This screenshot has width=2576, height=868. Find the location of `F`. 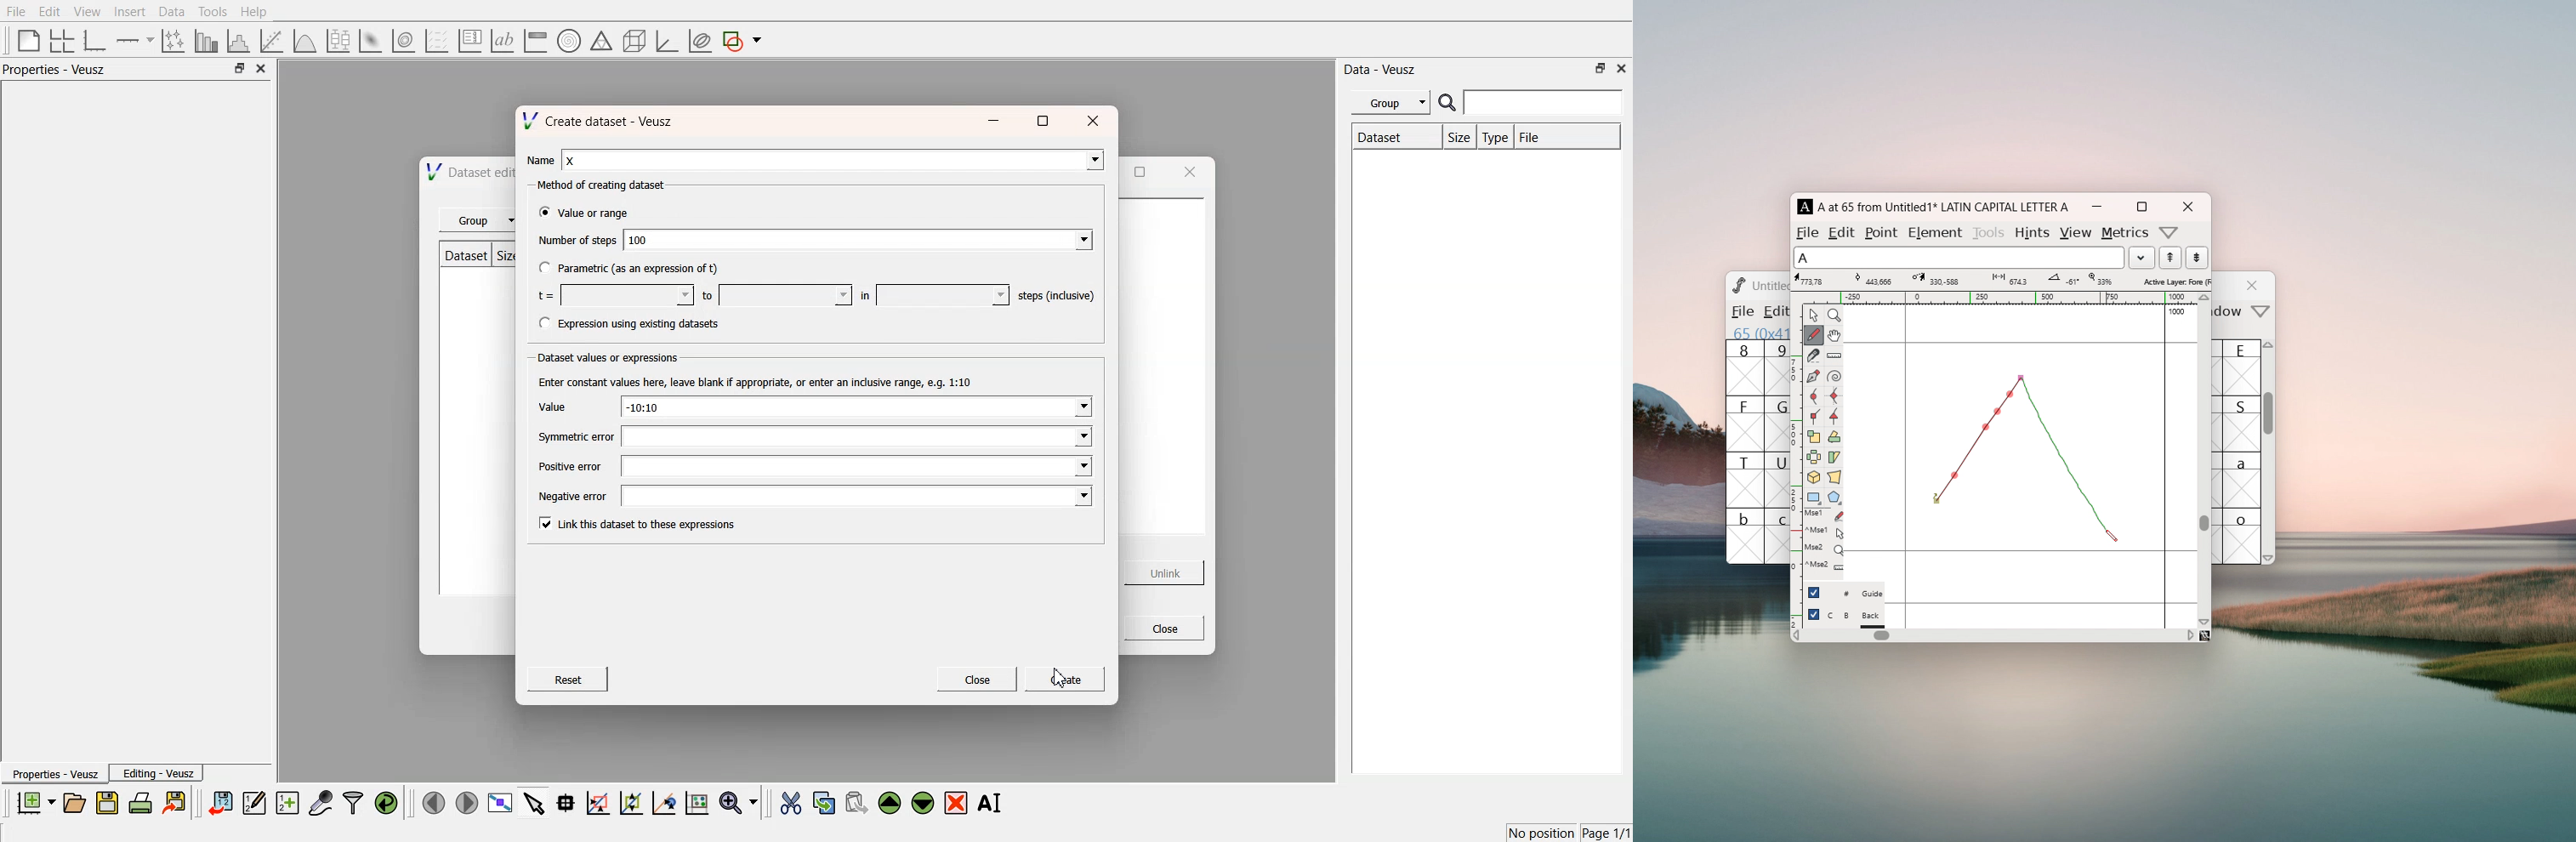

F is located at coordinates (1745, 423).